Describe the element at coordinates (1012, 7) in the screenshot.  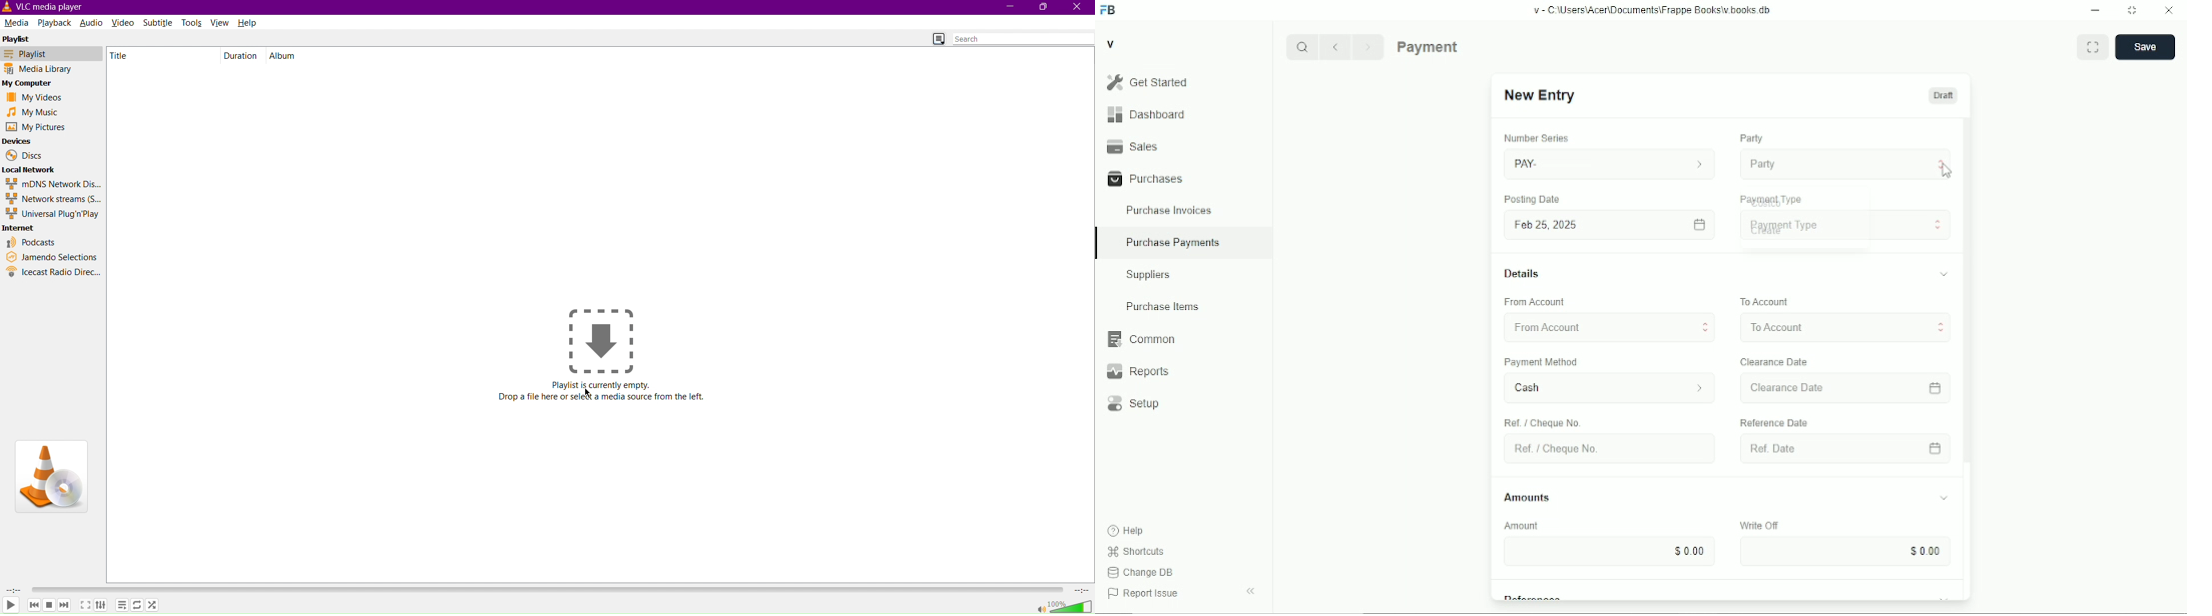
I see `Minimize` at that location.